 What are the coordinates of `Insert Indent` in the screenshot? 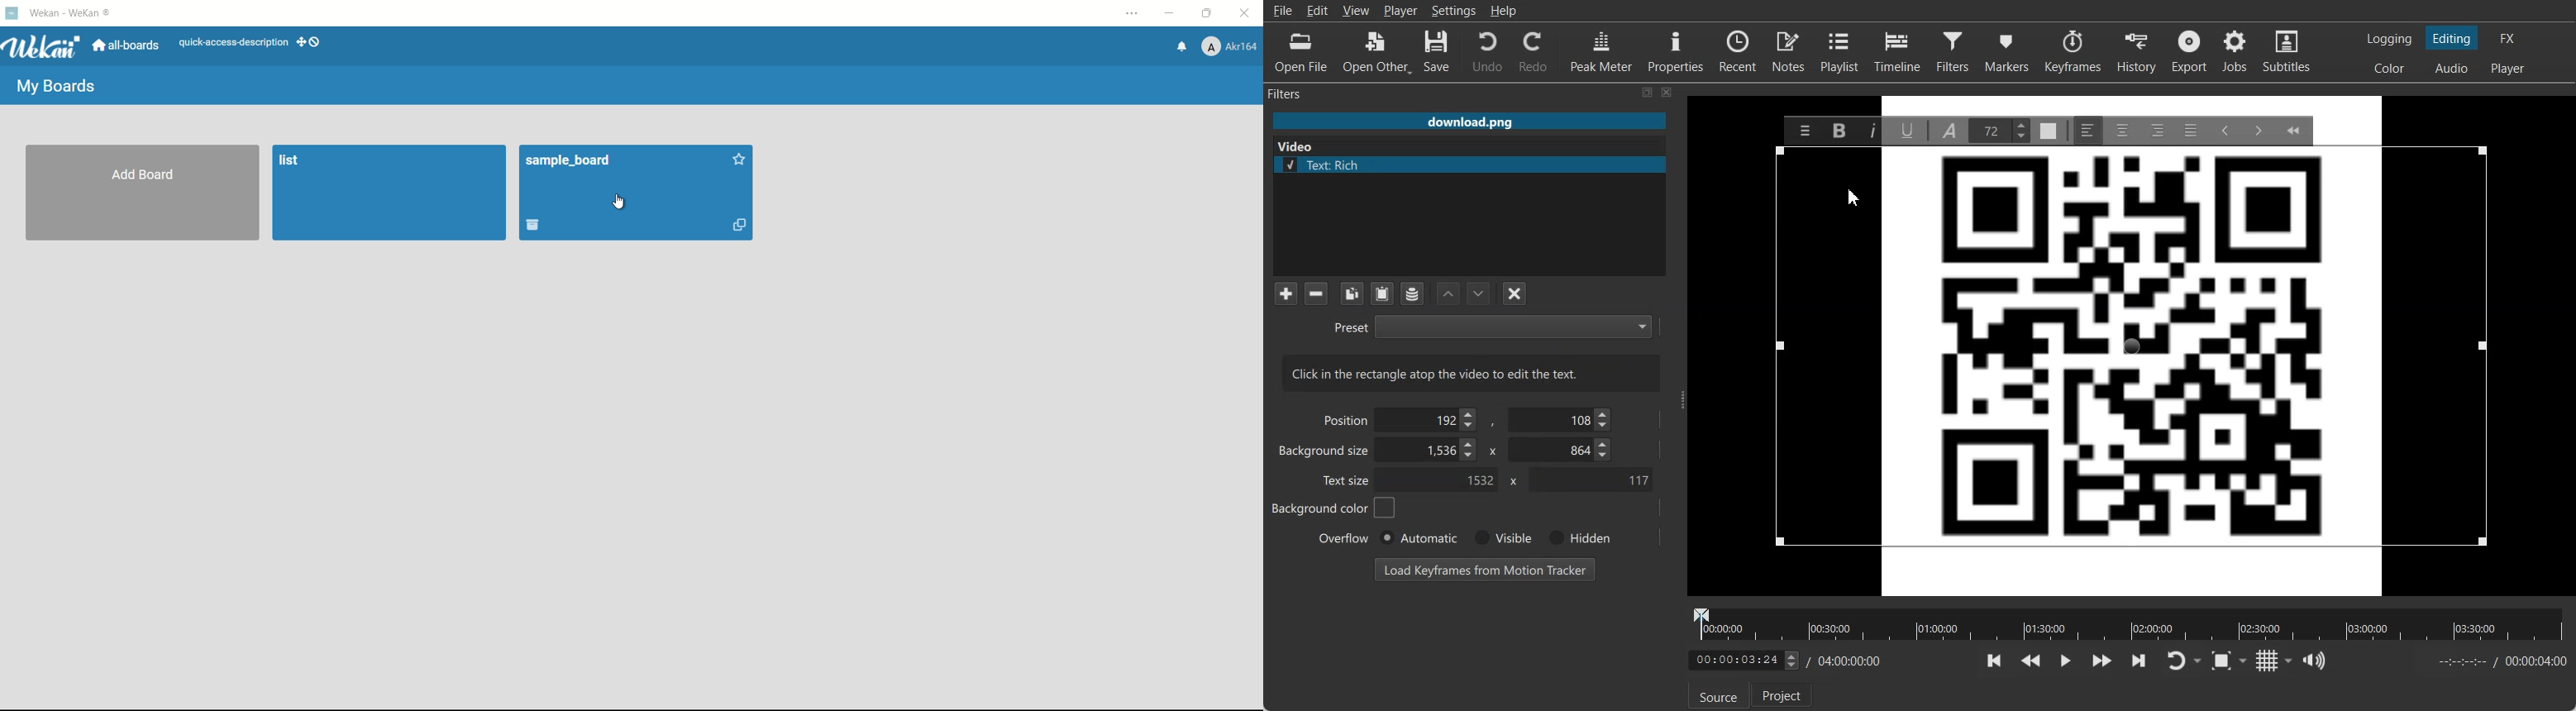 It's located at (2257, 130).